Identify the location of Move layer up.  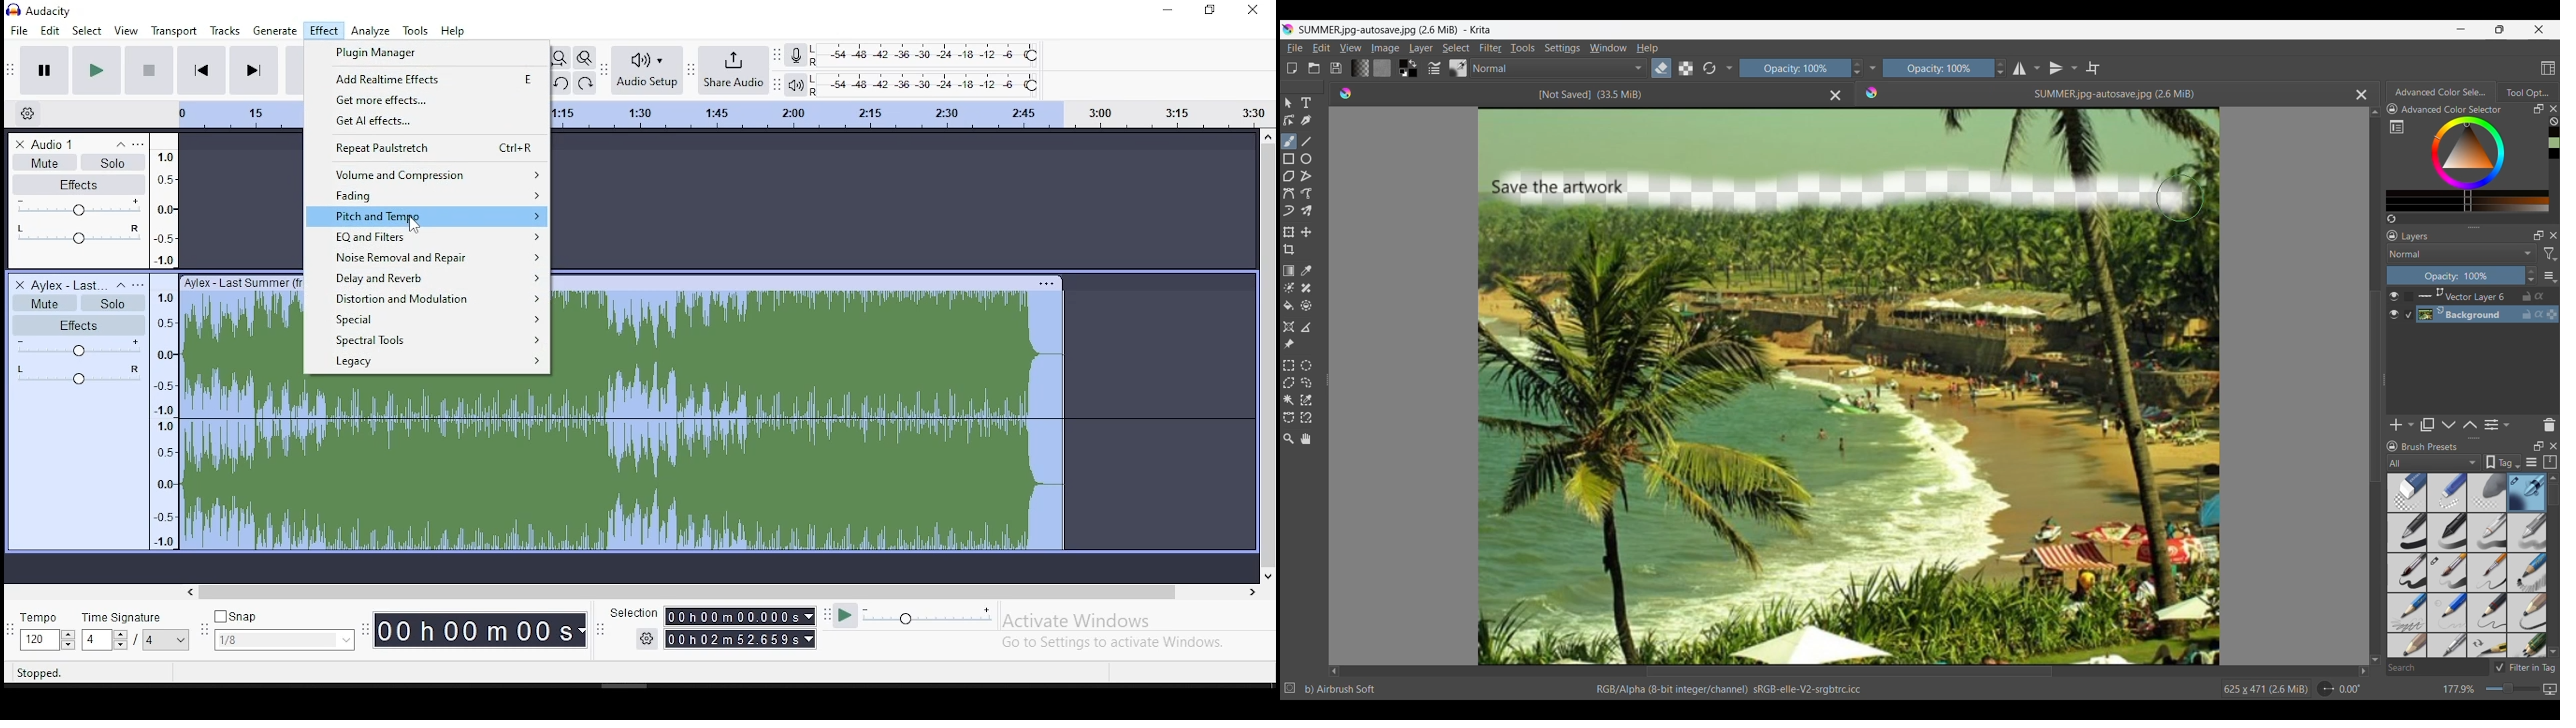
(2470, 424).